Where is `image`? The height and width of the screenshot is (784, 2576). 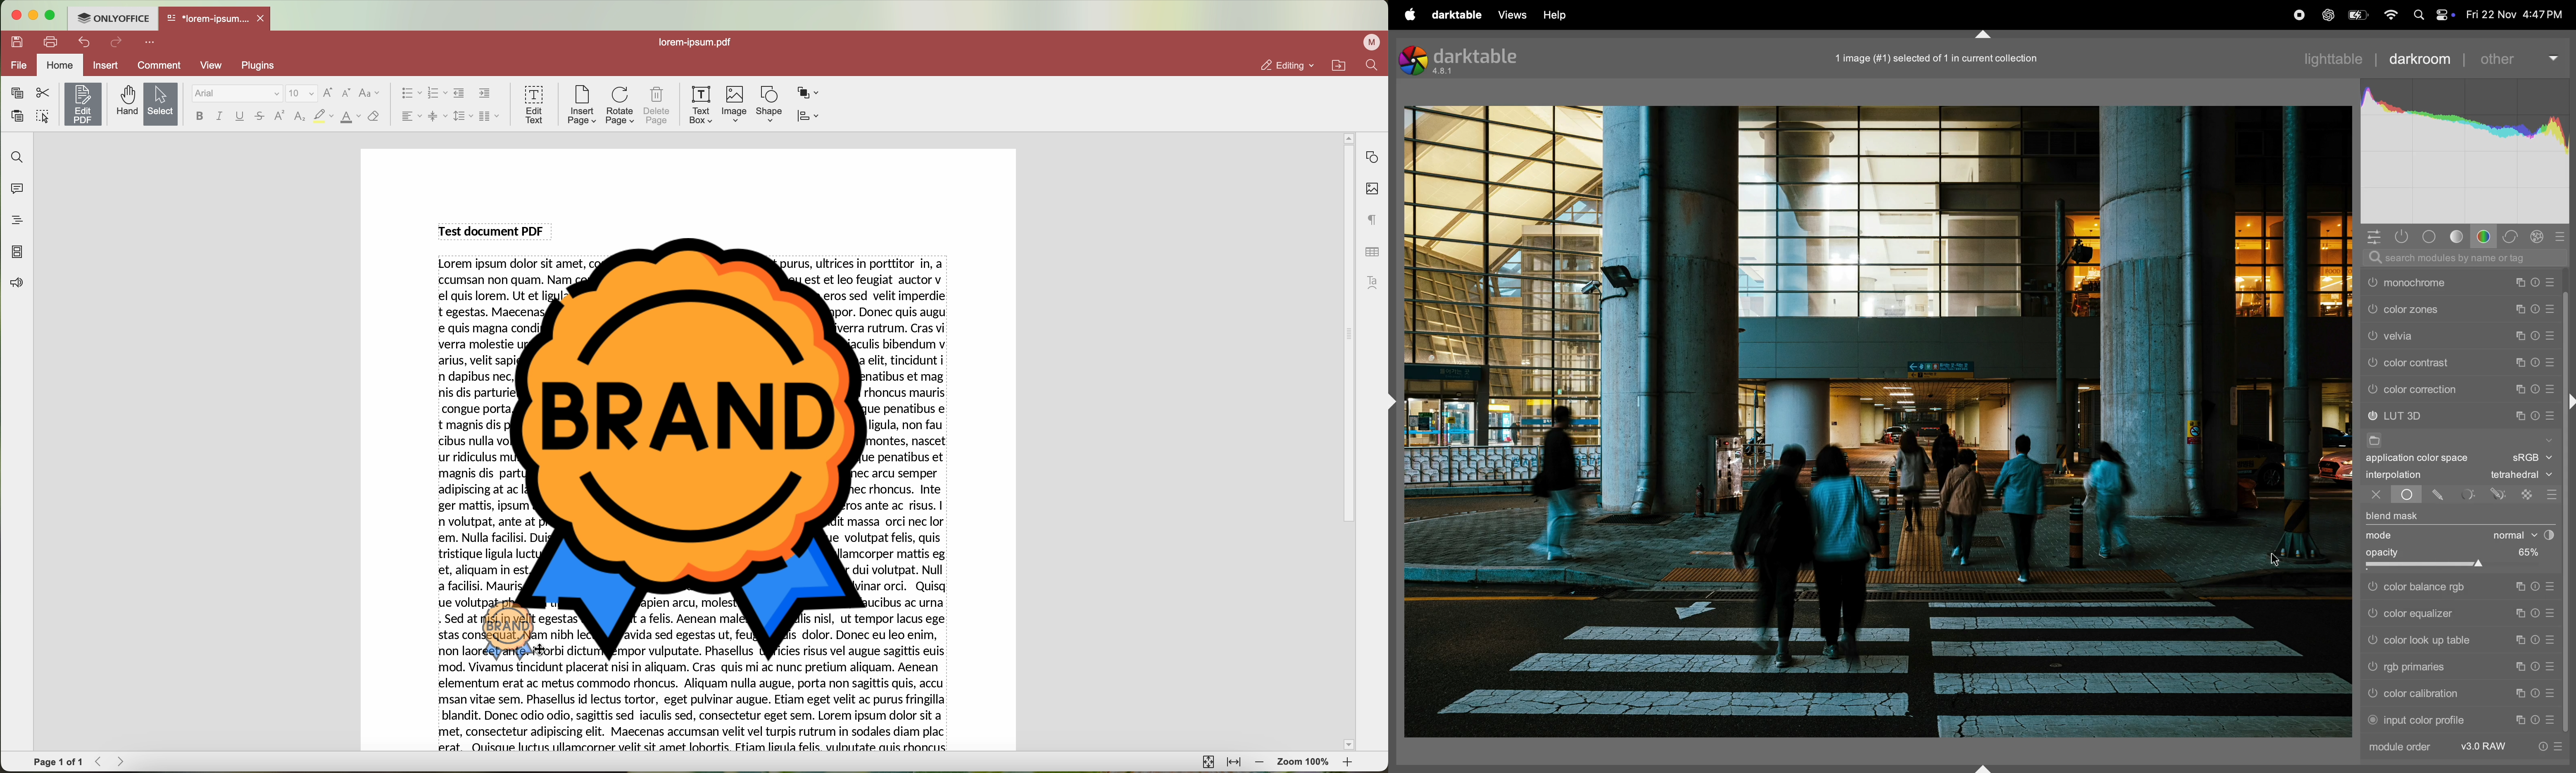
image is located at coordinates (1880, 422).